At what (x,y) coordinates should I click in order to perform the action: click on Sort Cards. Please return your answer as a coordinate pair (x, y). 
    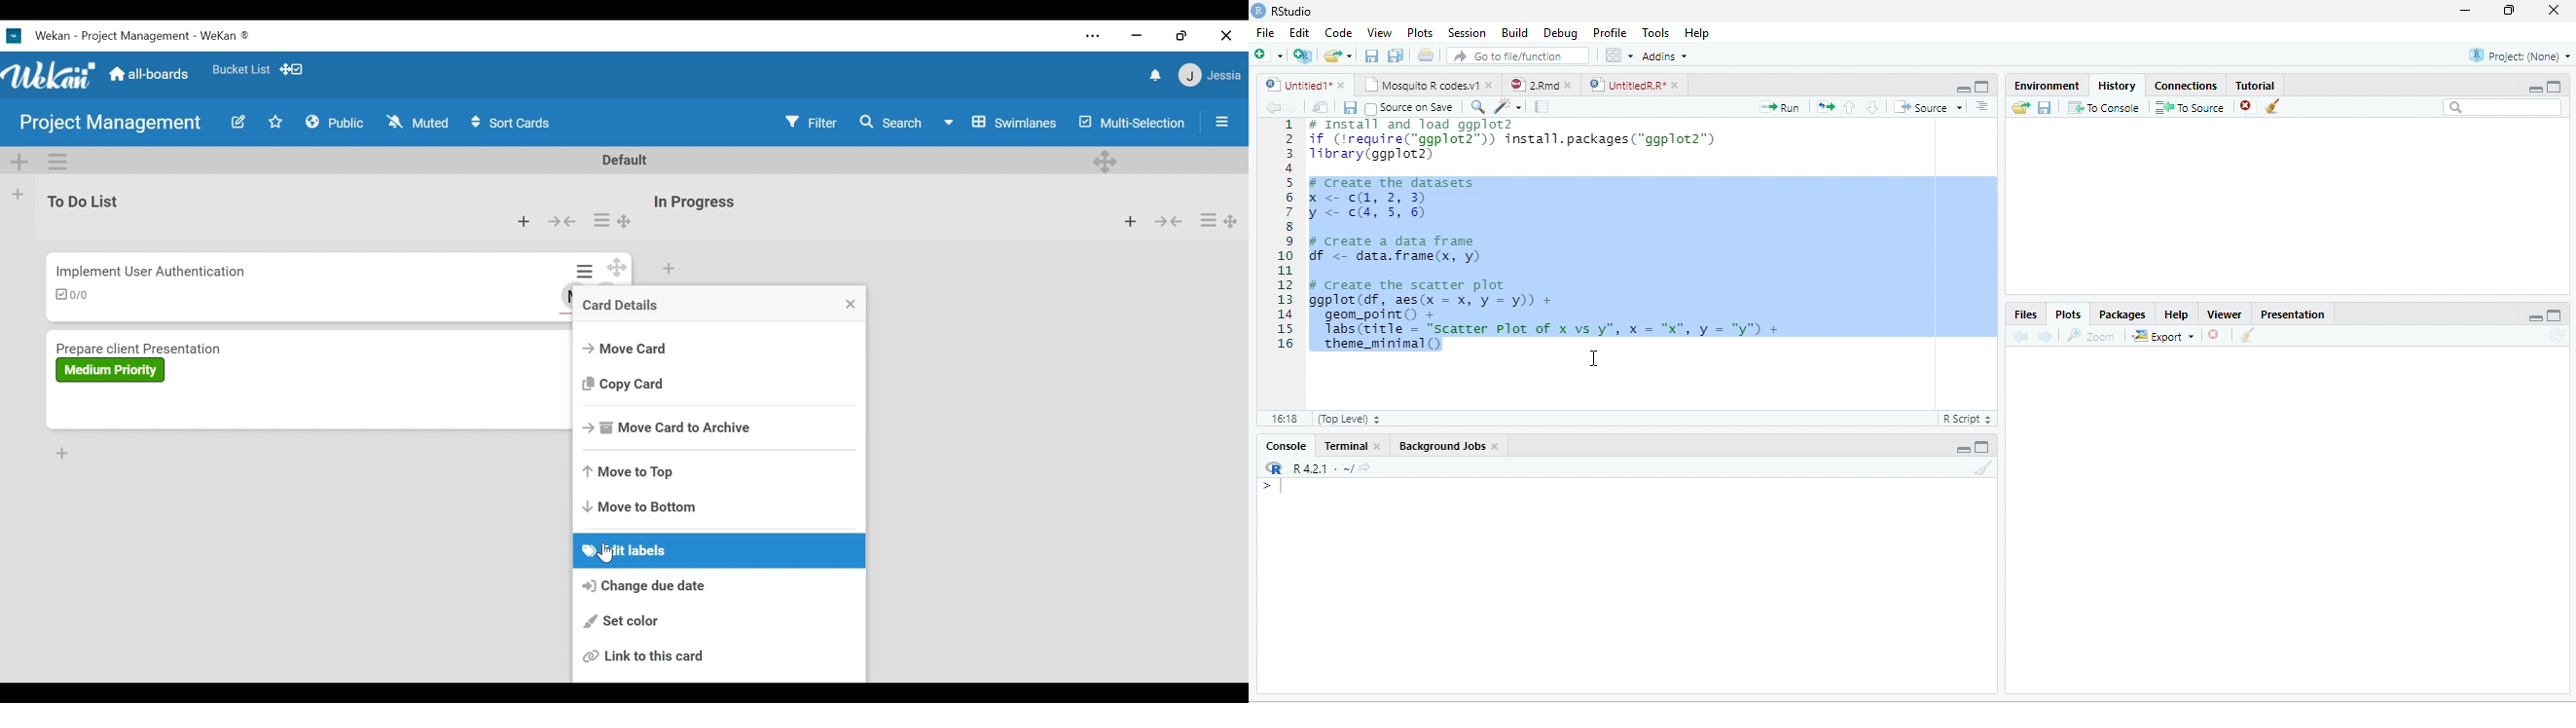
    Looking at the image, I should click on (516, 122).